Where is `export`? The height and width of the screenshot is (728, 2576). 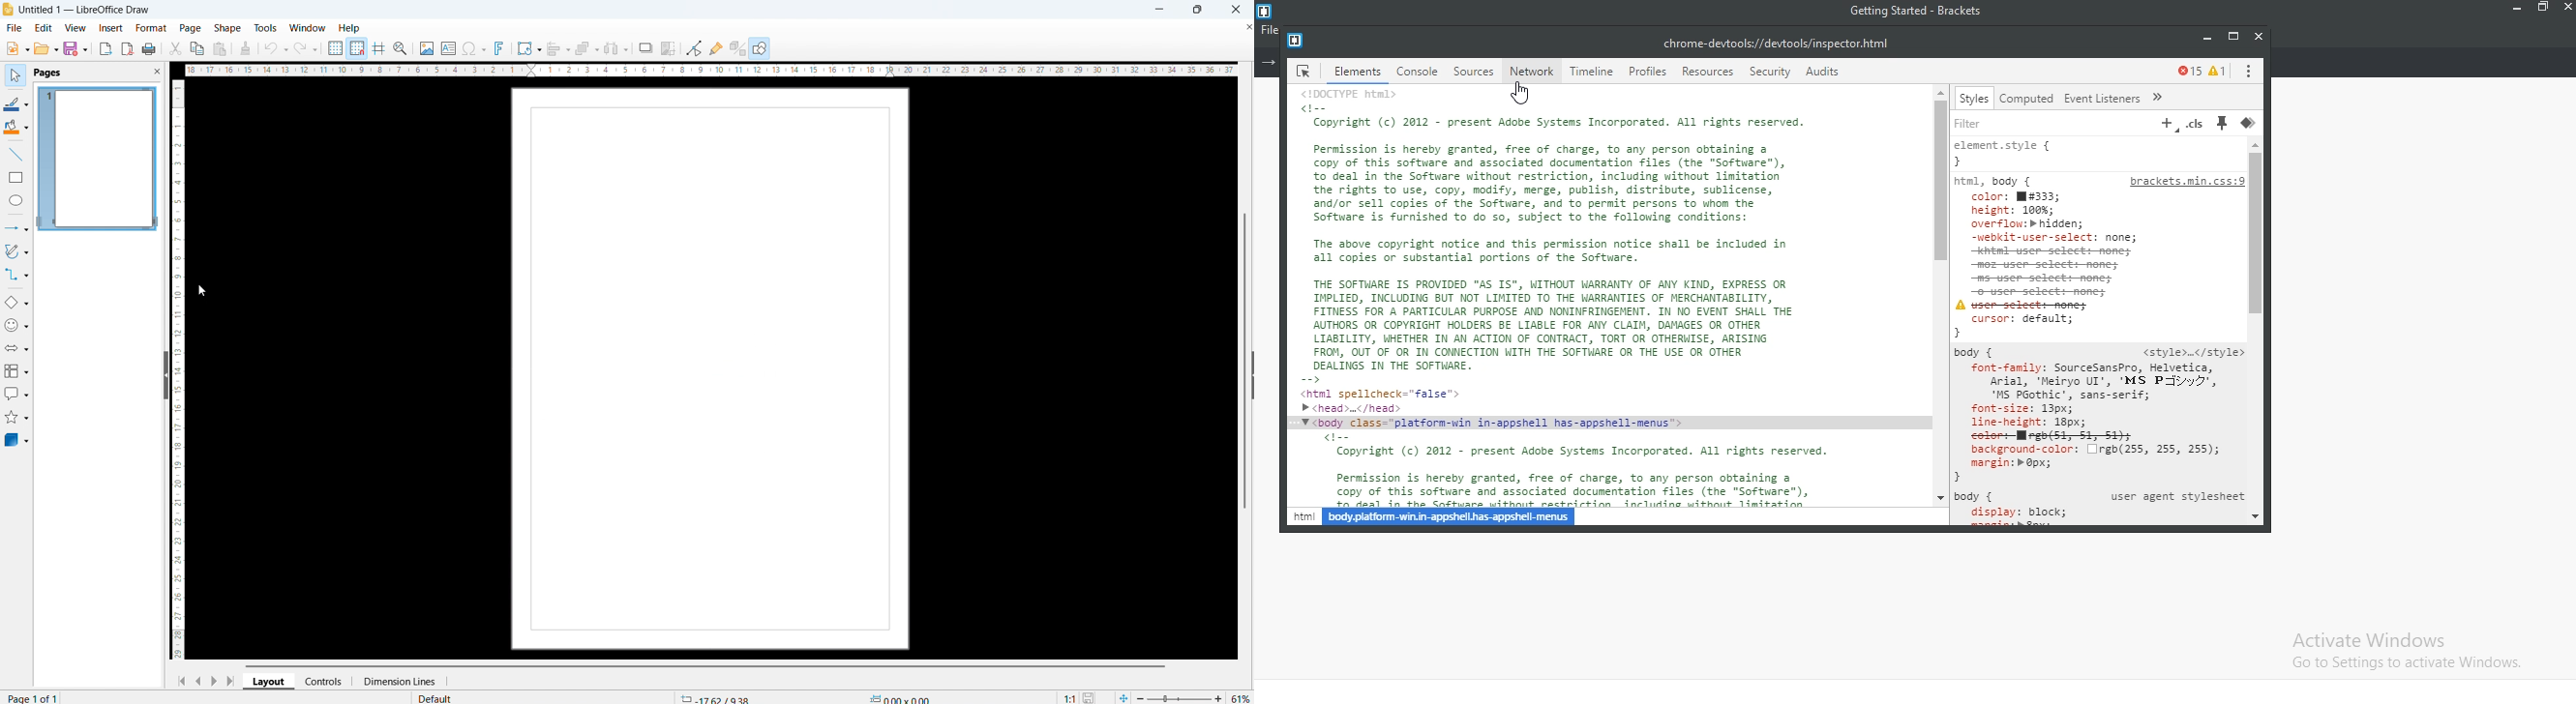 export is located at coordinates (106, 49).